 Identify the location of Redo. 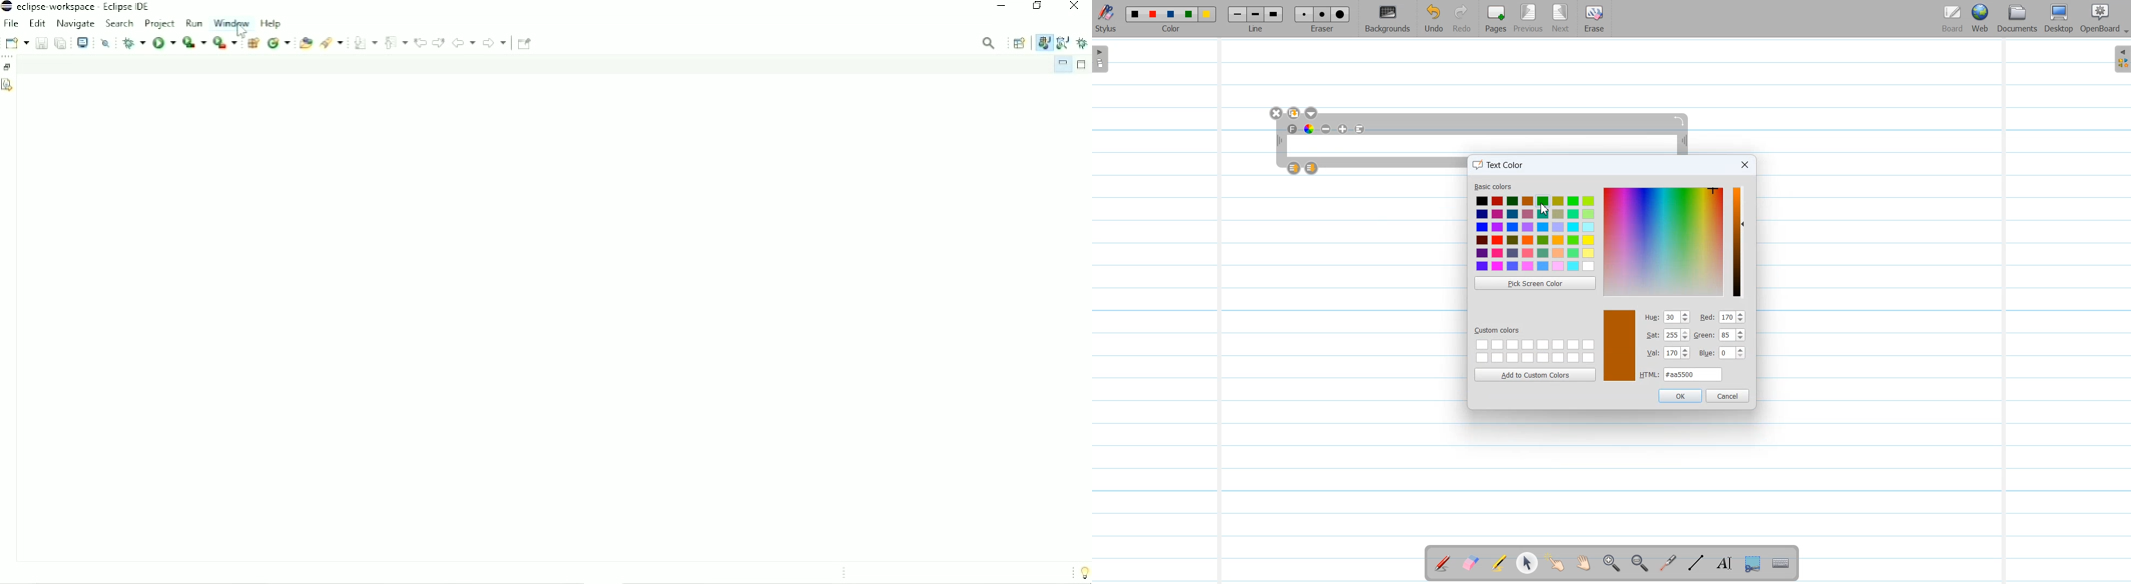
(1462, 19).